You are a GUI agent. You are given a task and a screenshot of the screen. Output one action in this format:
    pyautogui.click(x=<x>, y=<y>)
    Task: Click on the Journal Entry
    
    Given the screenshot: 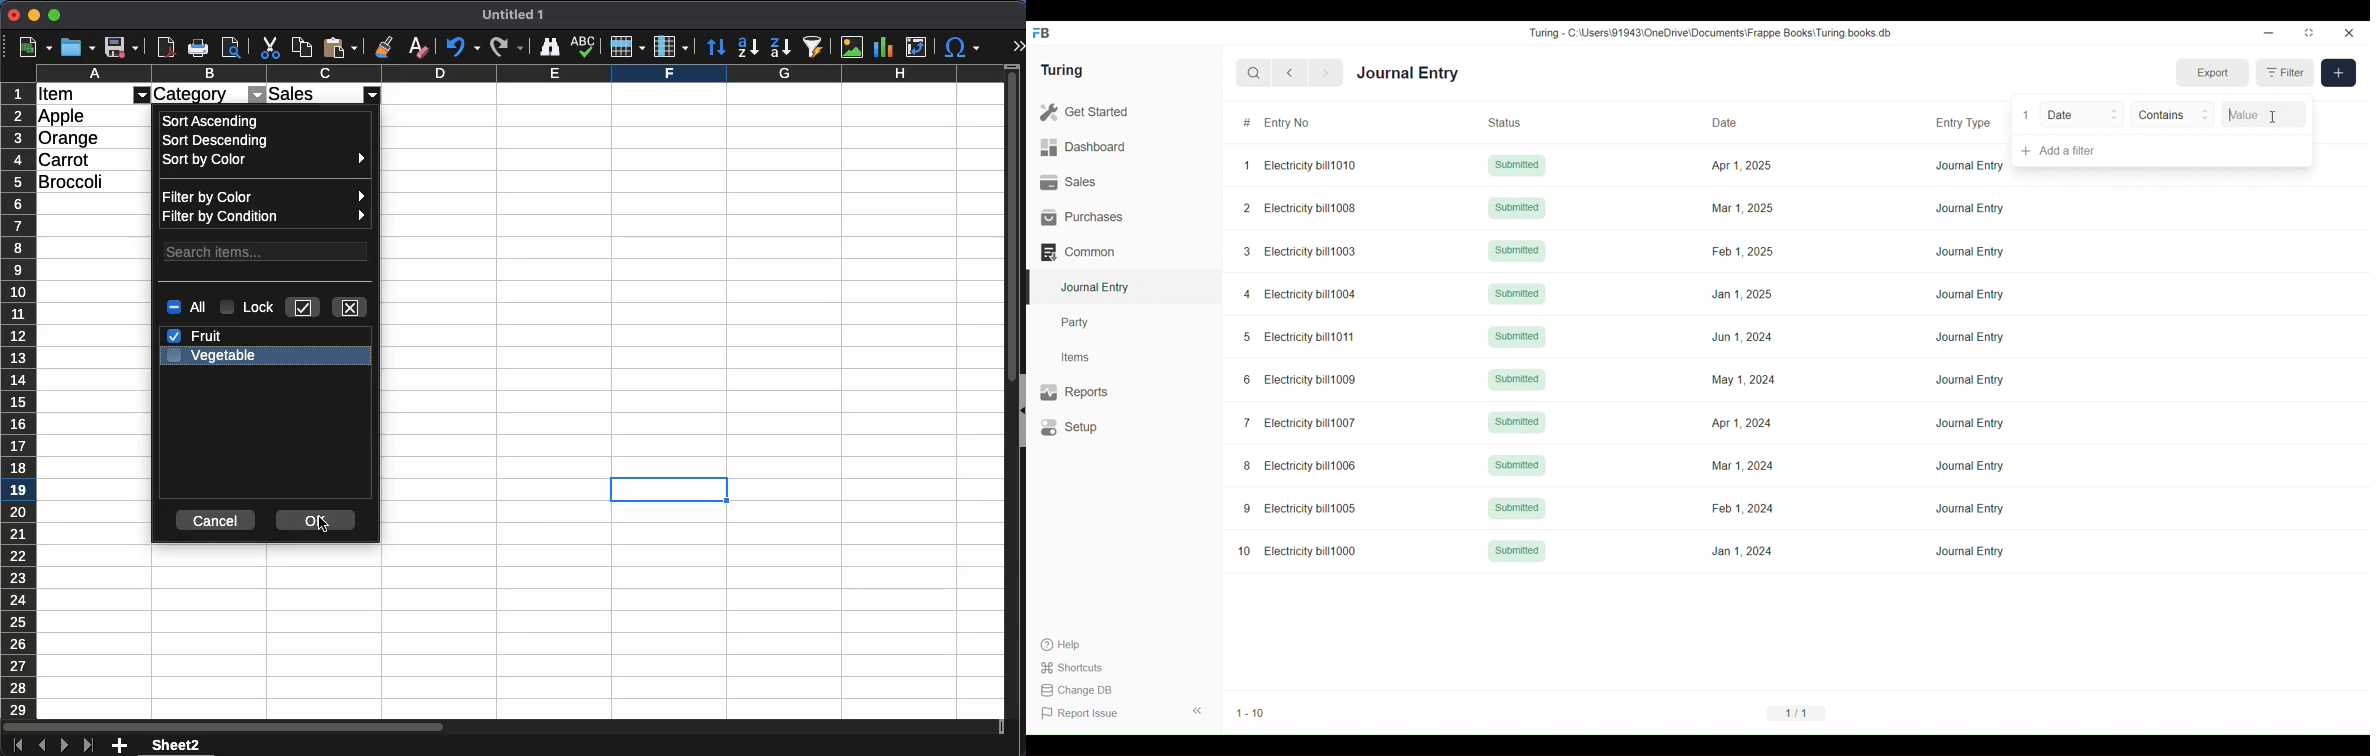 What is the action you would take?
    pyautogui.click(x=1970, y=509)
    